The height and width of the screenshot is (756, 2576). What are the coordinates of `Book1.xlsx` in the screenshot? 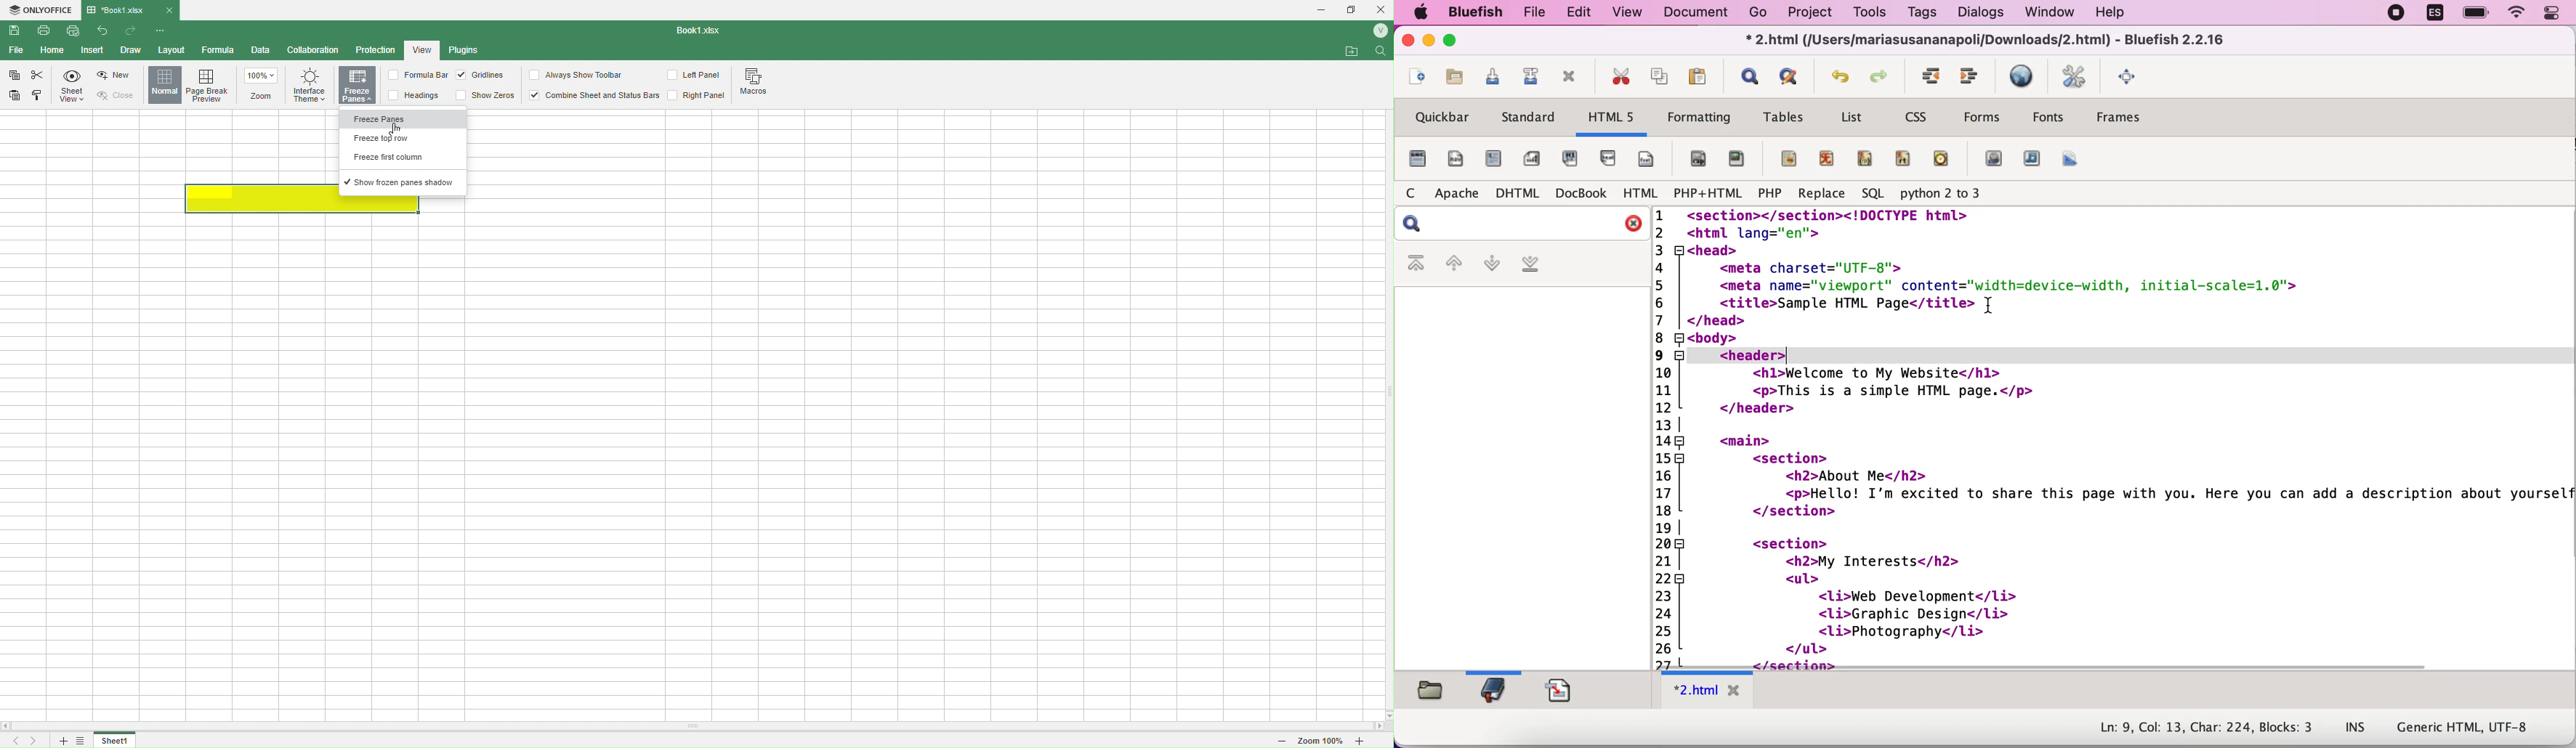 It's located at (122, 9).